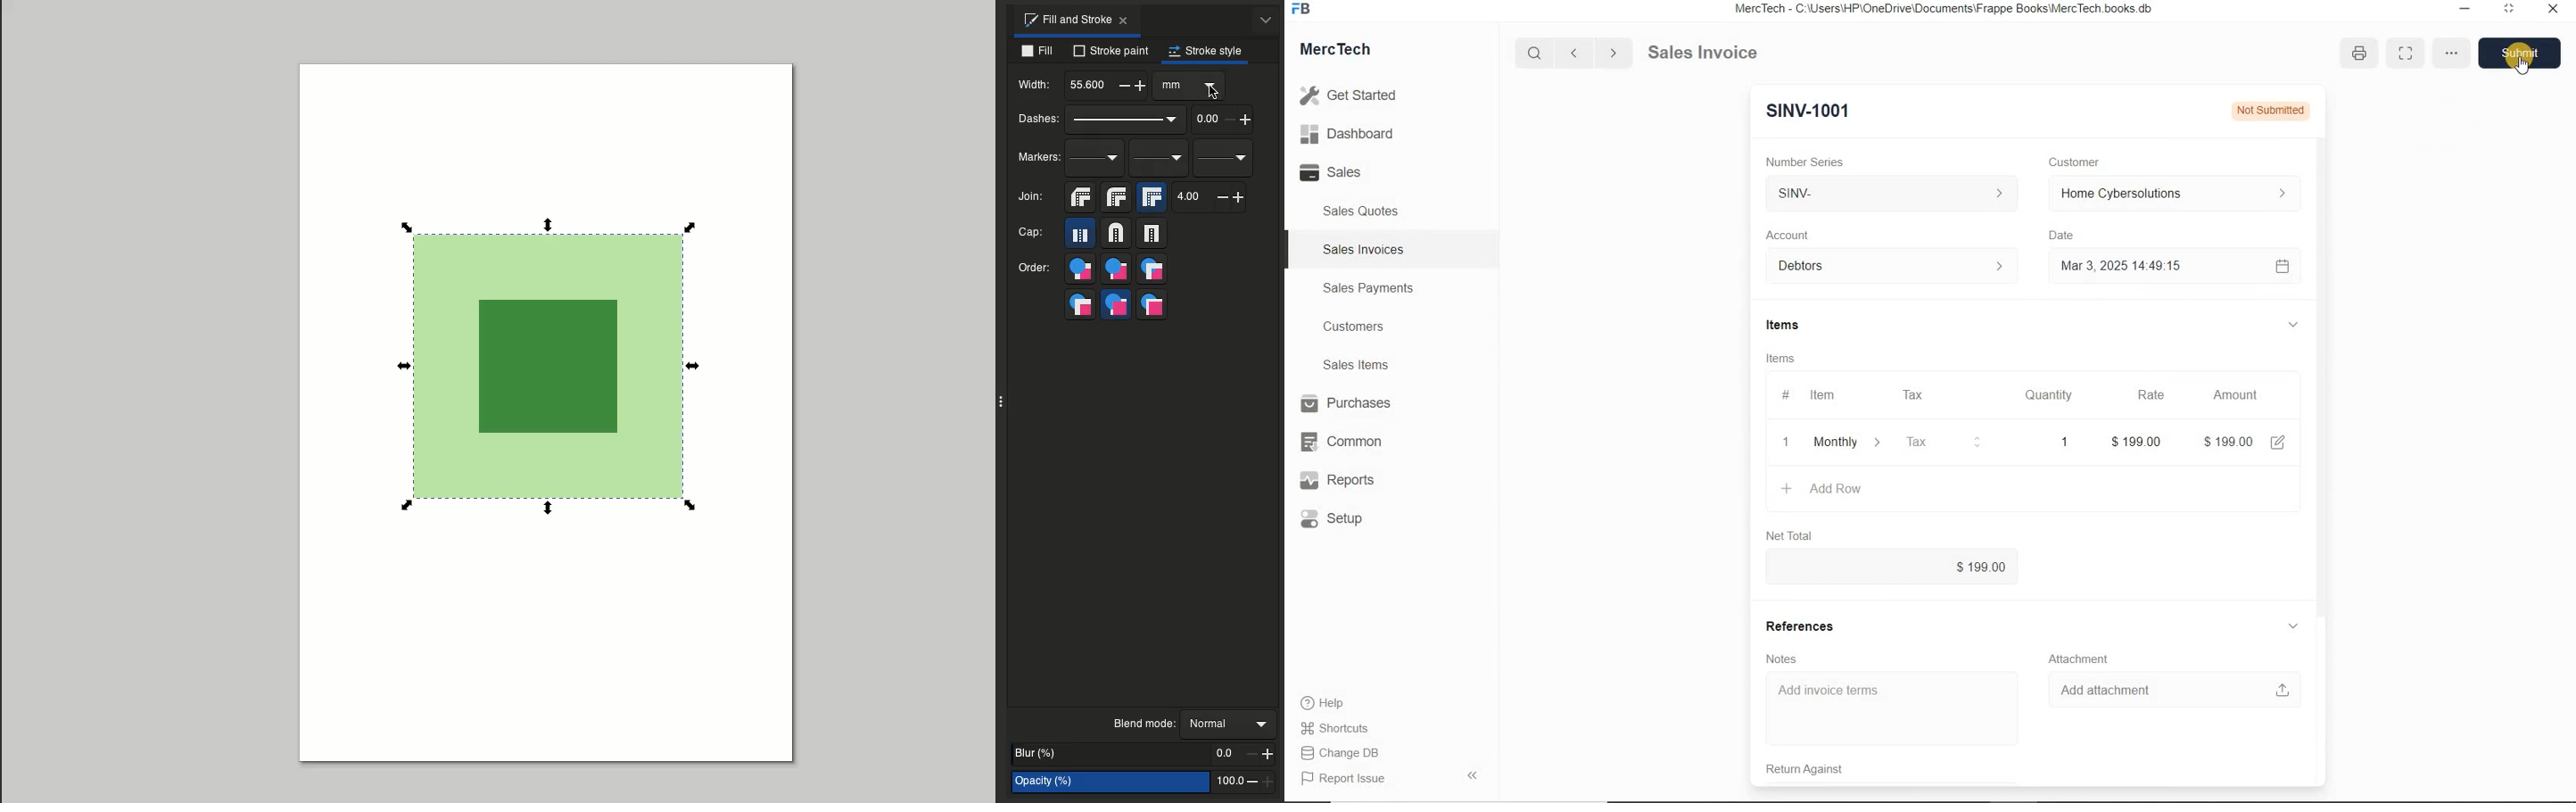 The width and height of the screenshot is (2576, 812). What do you see at coordinates (1366, 365) in the screenshot?
I see `Sales Items` at bounding box center [1366, 365].